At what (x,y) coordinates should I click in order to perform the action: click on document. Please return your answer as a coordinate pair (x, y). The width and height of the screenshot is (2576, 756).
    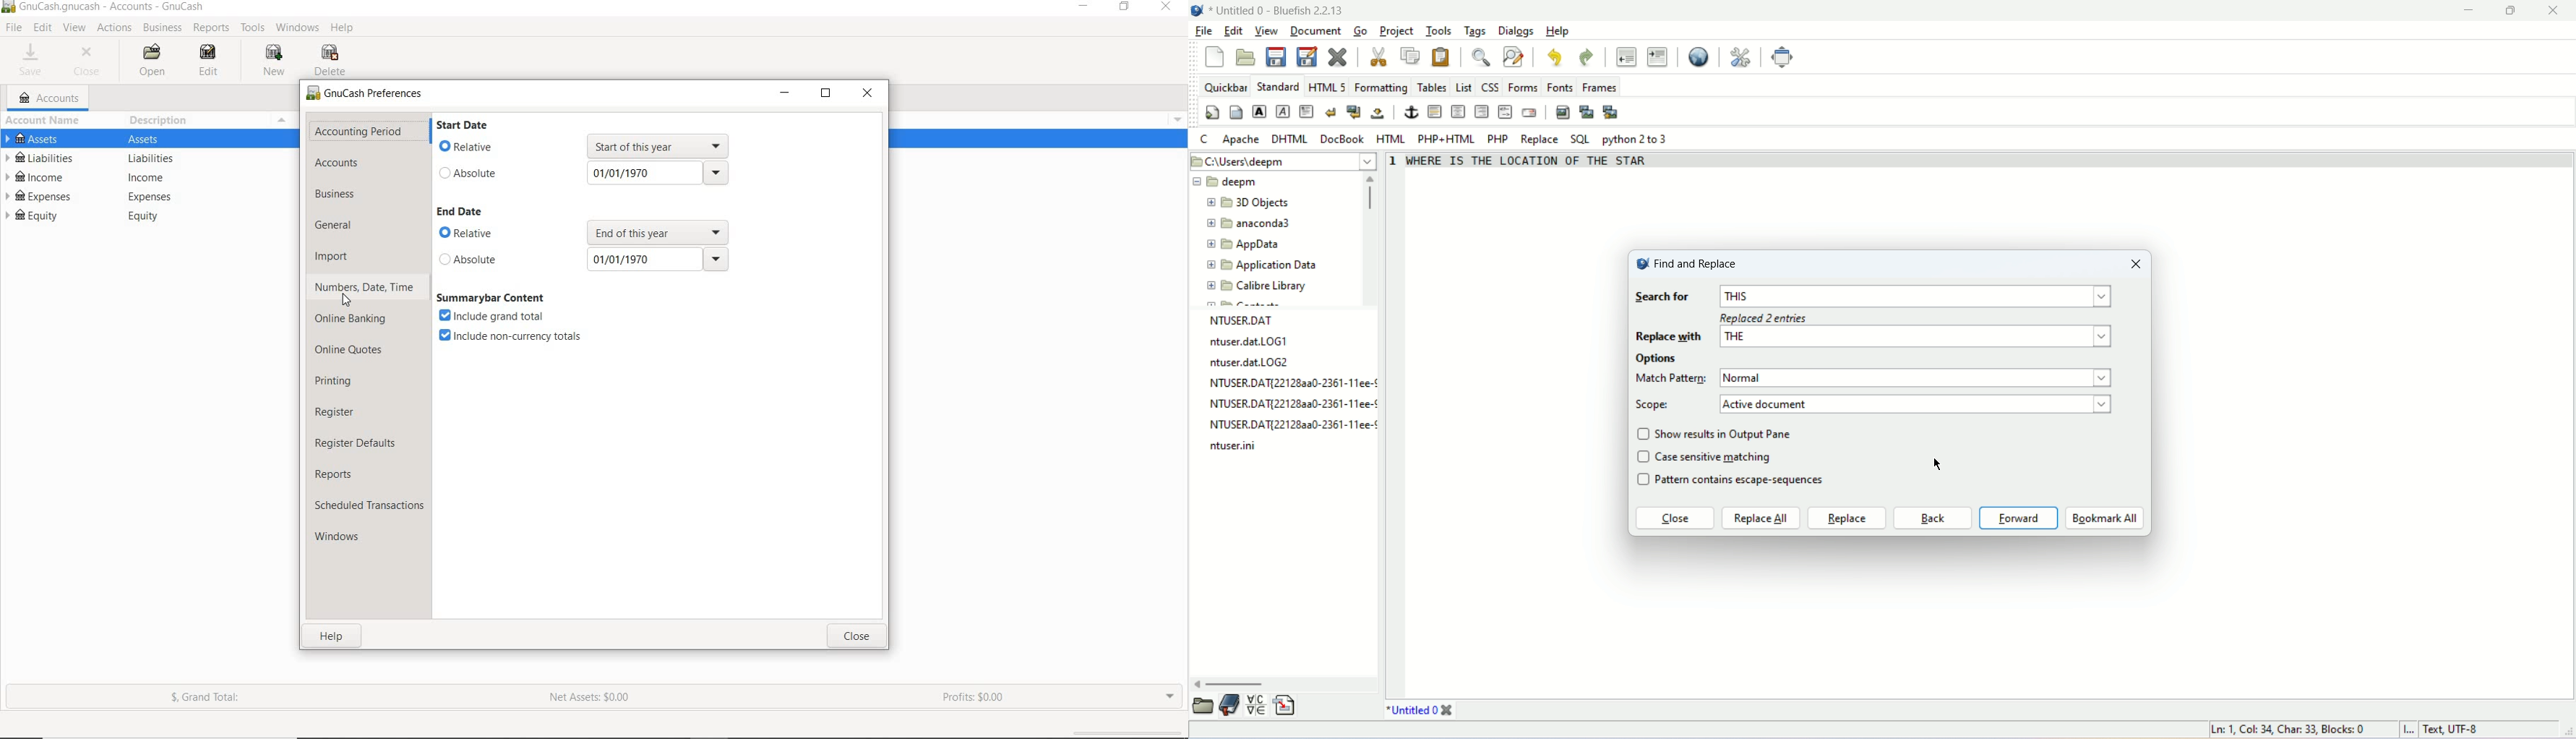
    Looking at the image, I should click on (1318, 30).